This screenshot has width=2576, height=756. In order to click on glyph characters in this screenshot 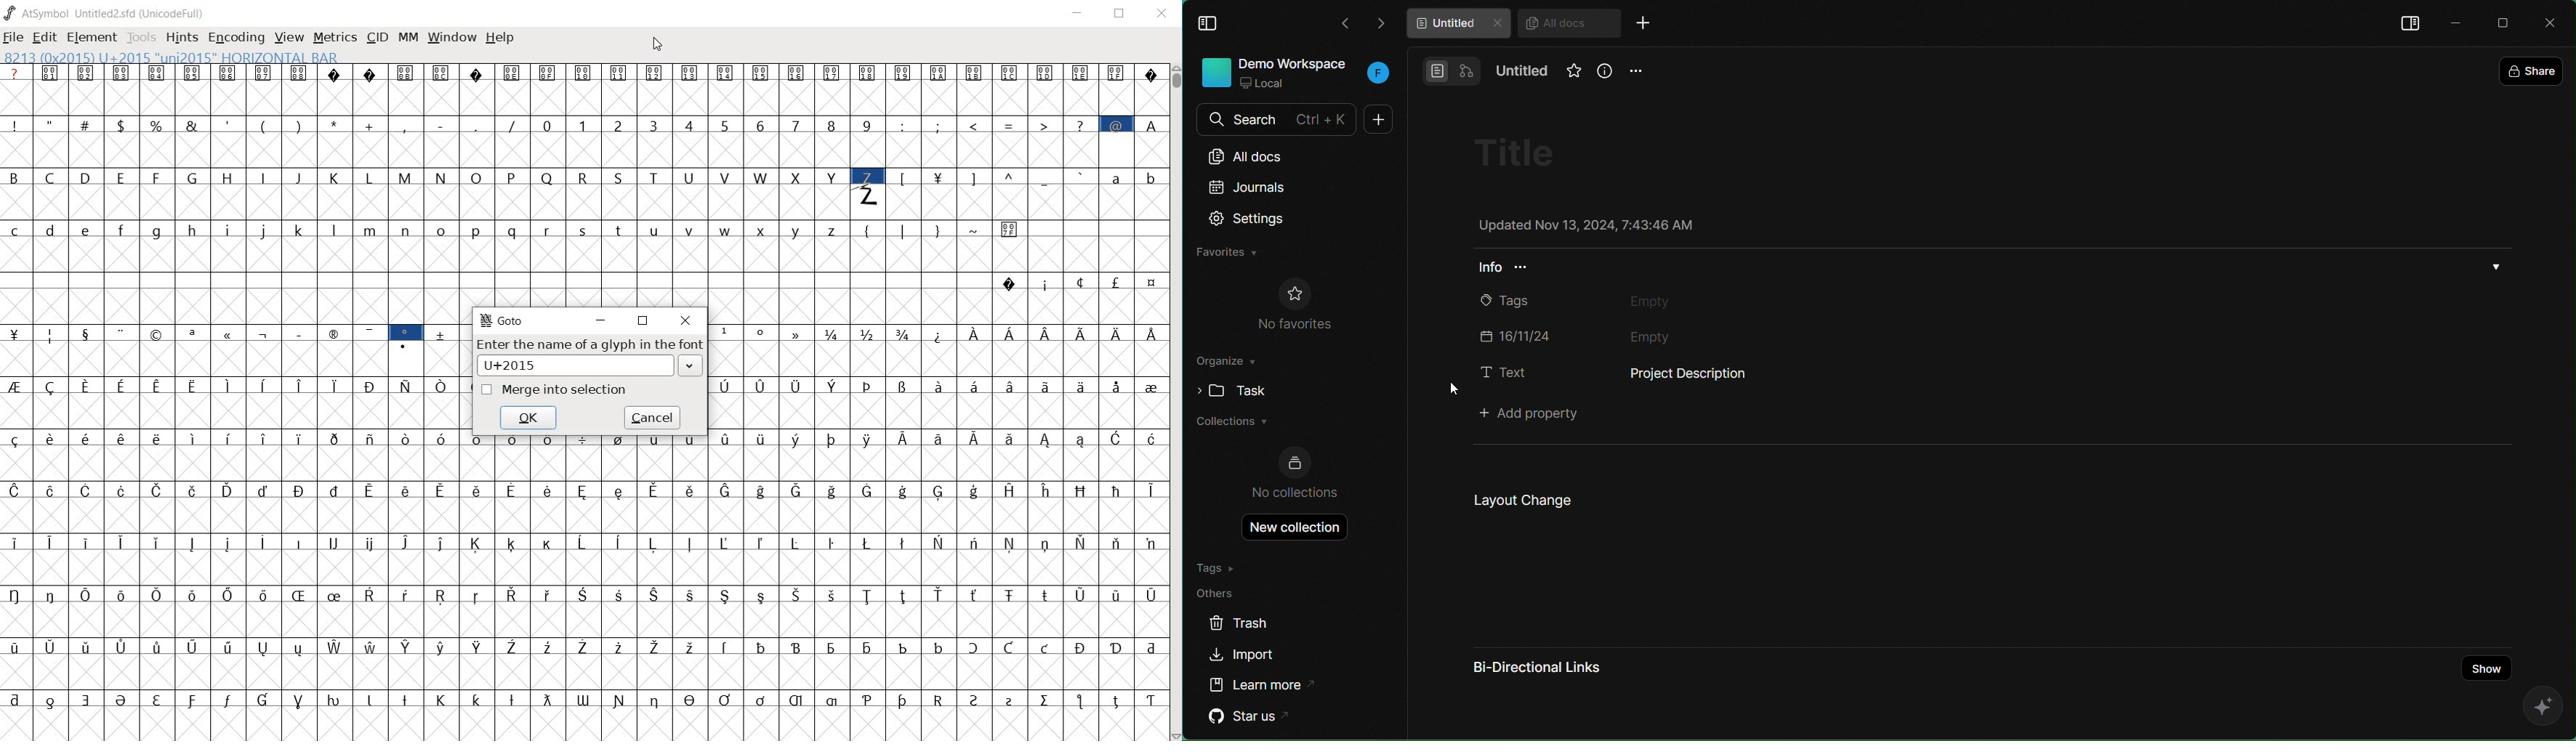, I will do `click(812, 183)`.